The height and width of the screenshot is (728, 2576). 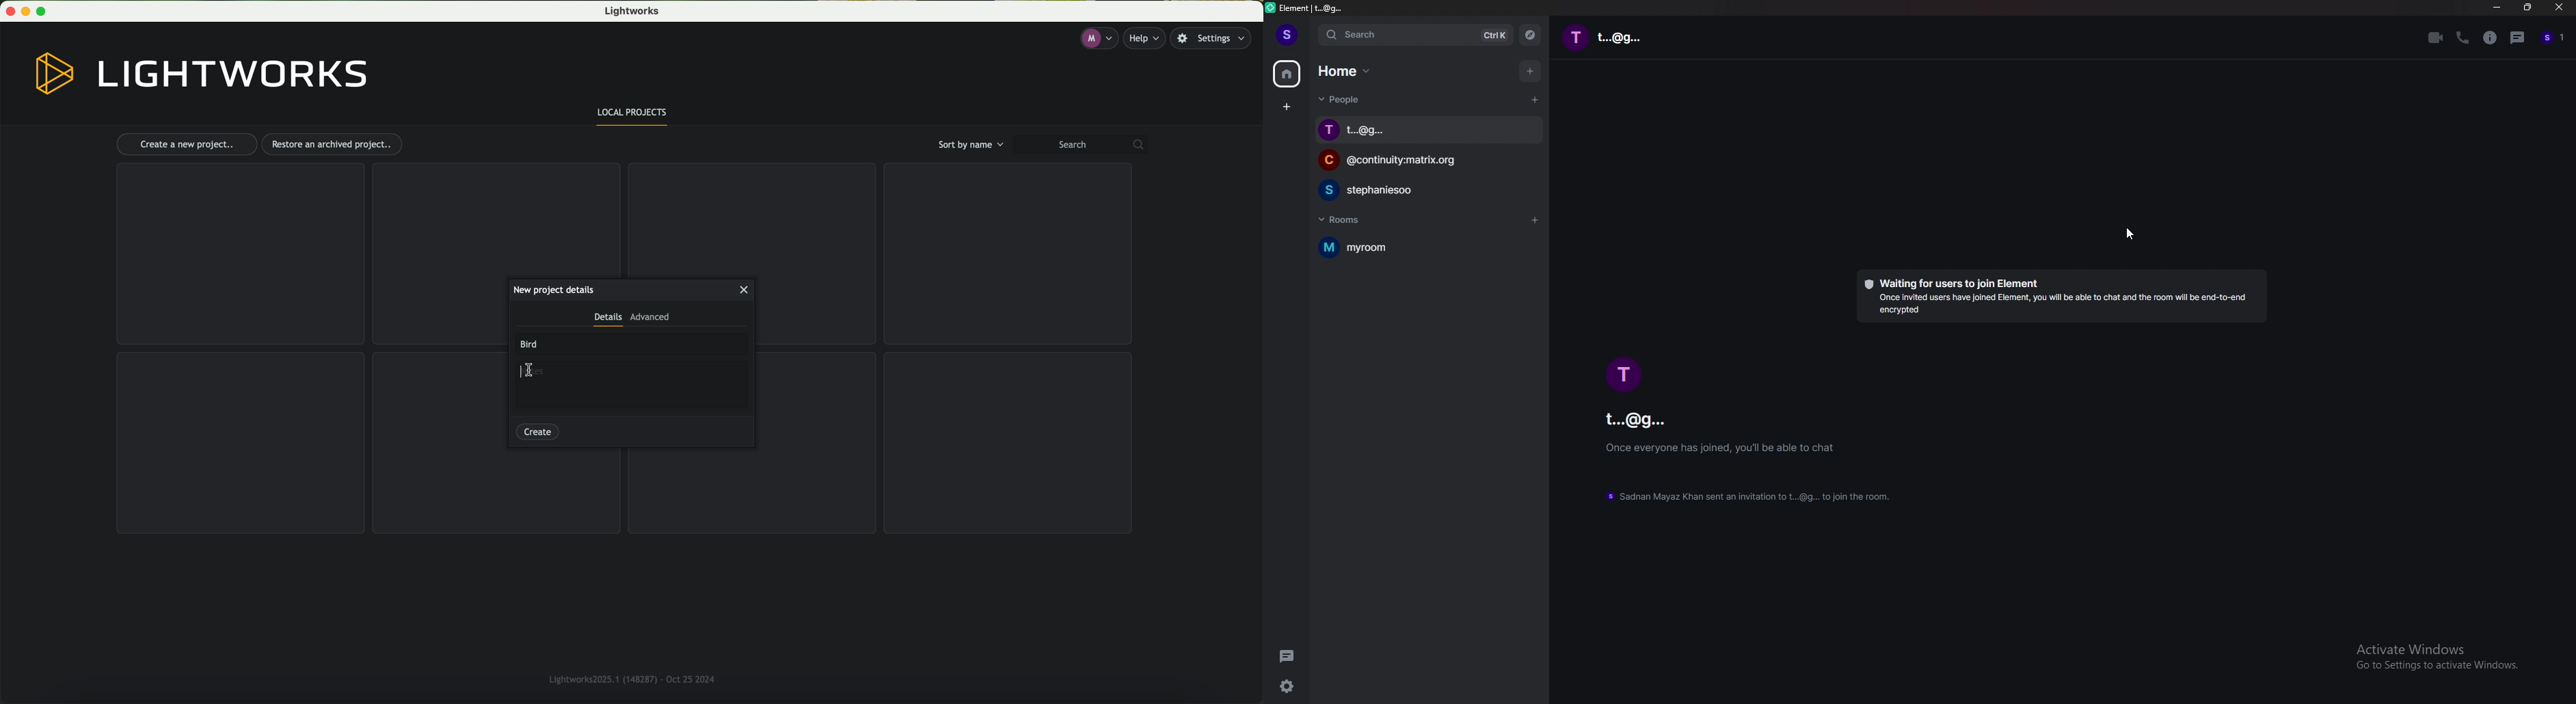 What do you see at coordinates (1345, 99) in the screenshot?
I see `people` at bounding box center [1345, 99].